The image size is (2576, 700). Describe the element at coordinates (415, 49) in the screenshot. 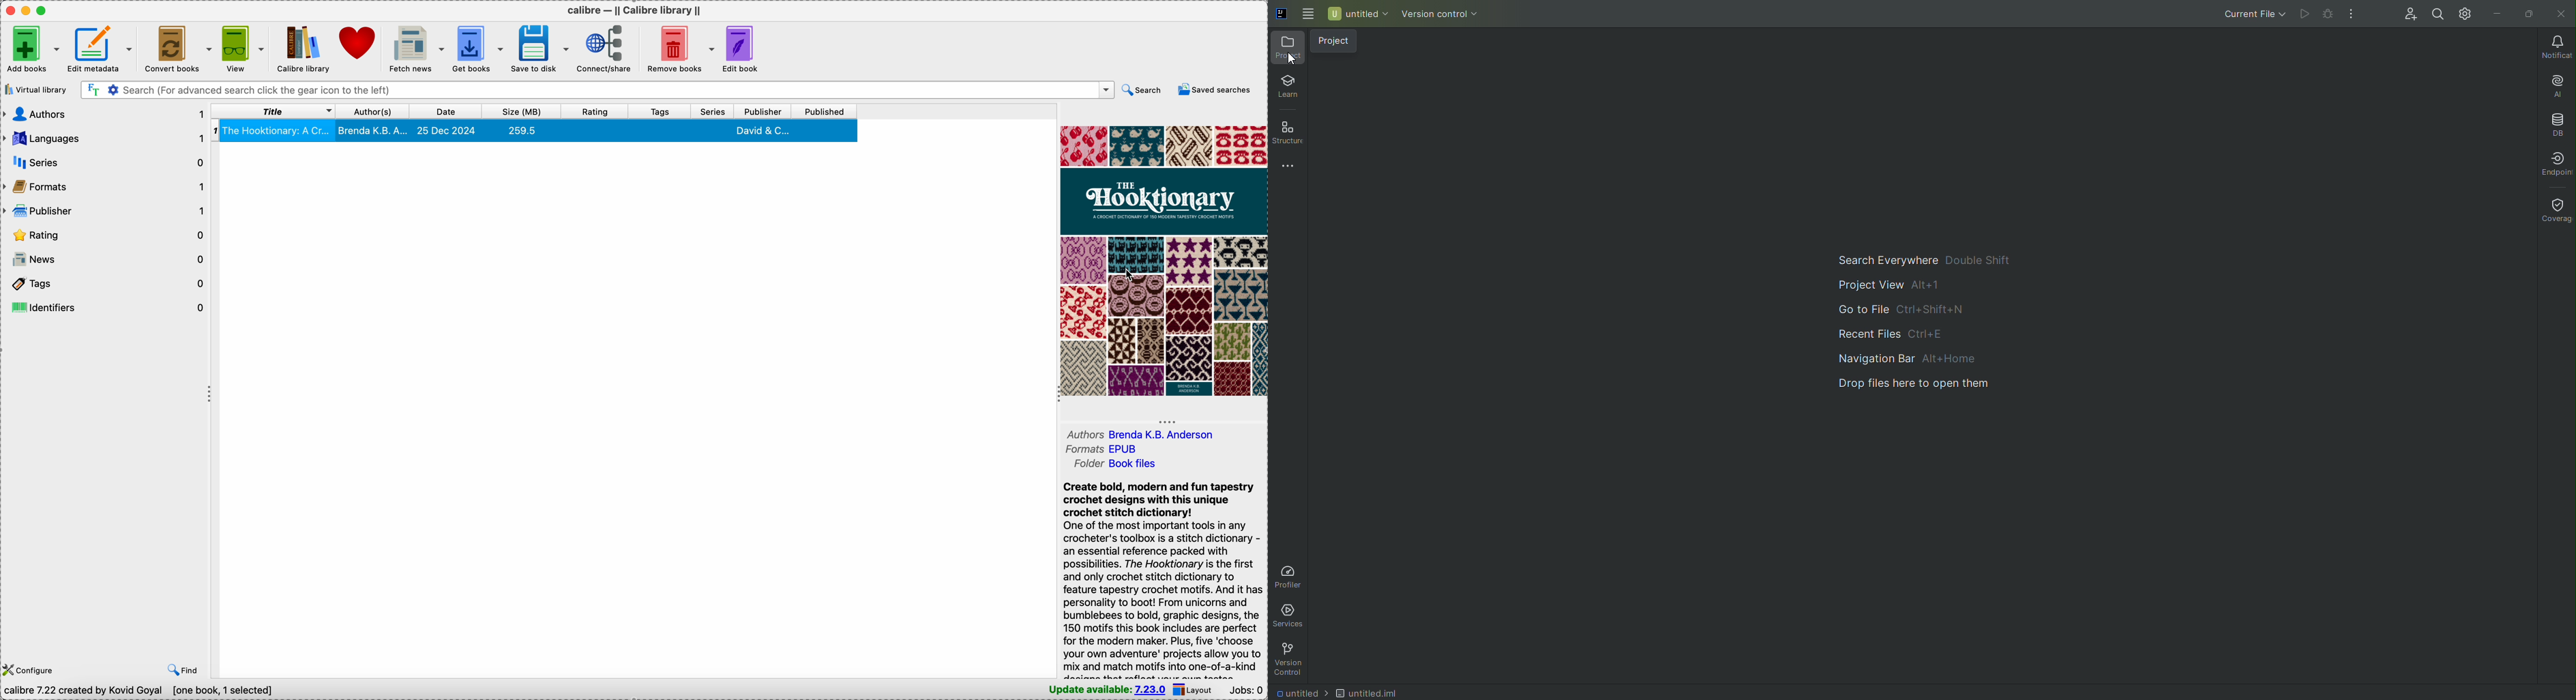

I see `fetch news` at that location.